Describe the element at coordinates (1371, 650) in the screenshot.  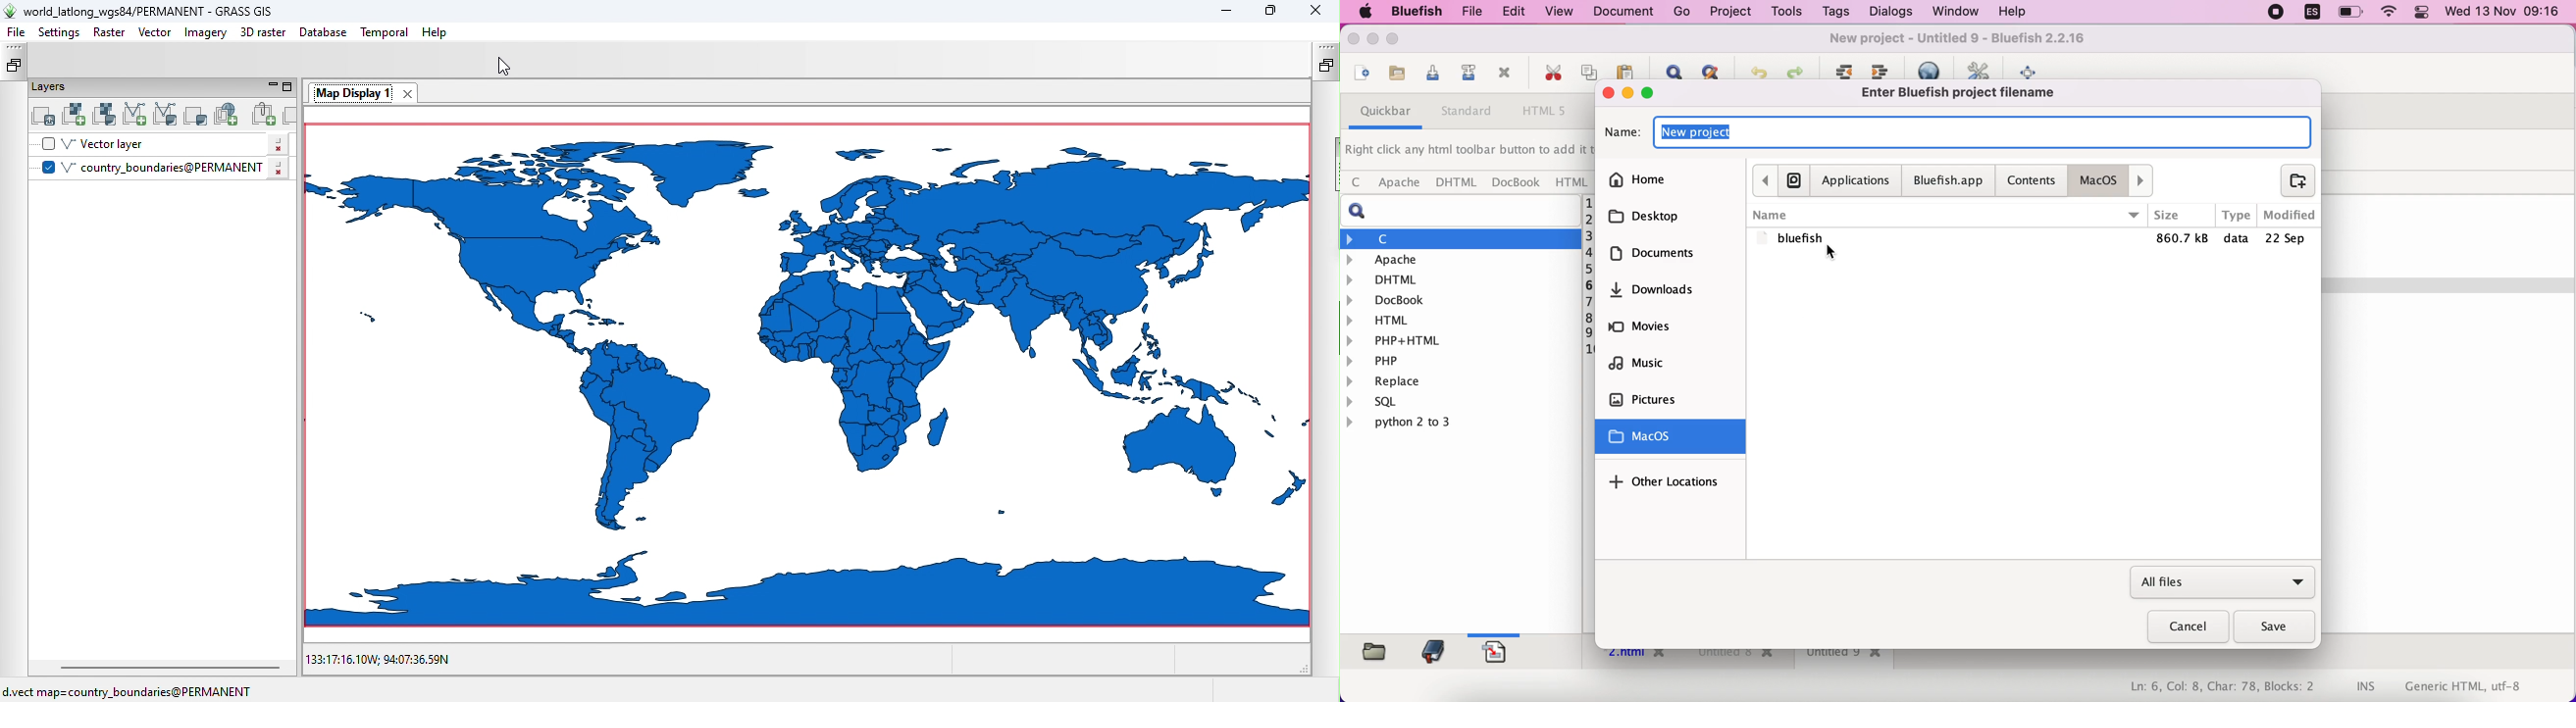
I see `filebrowser` at that location.